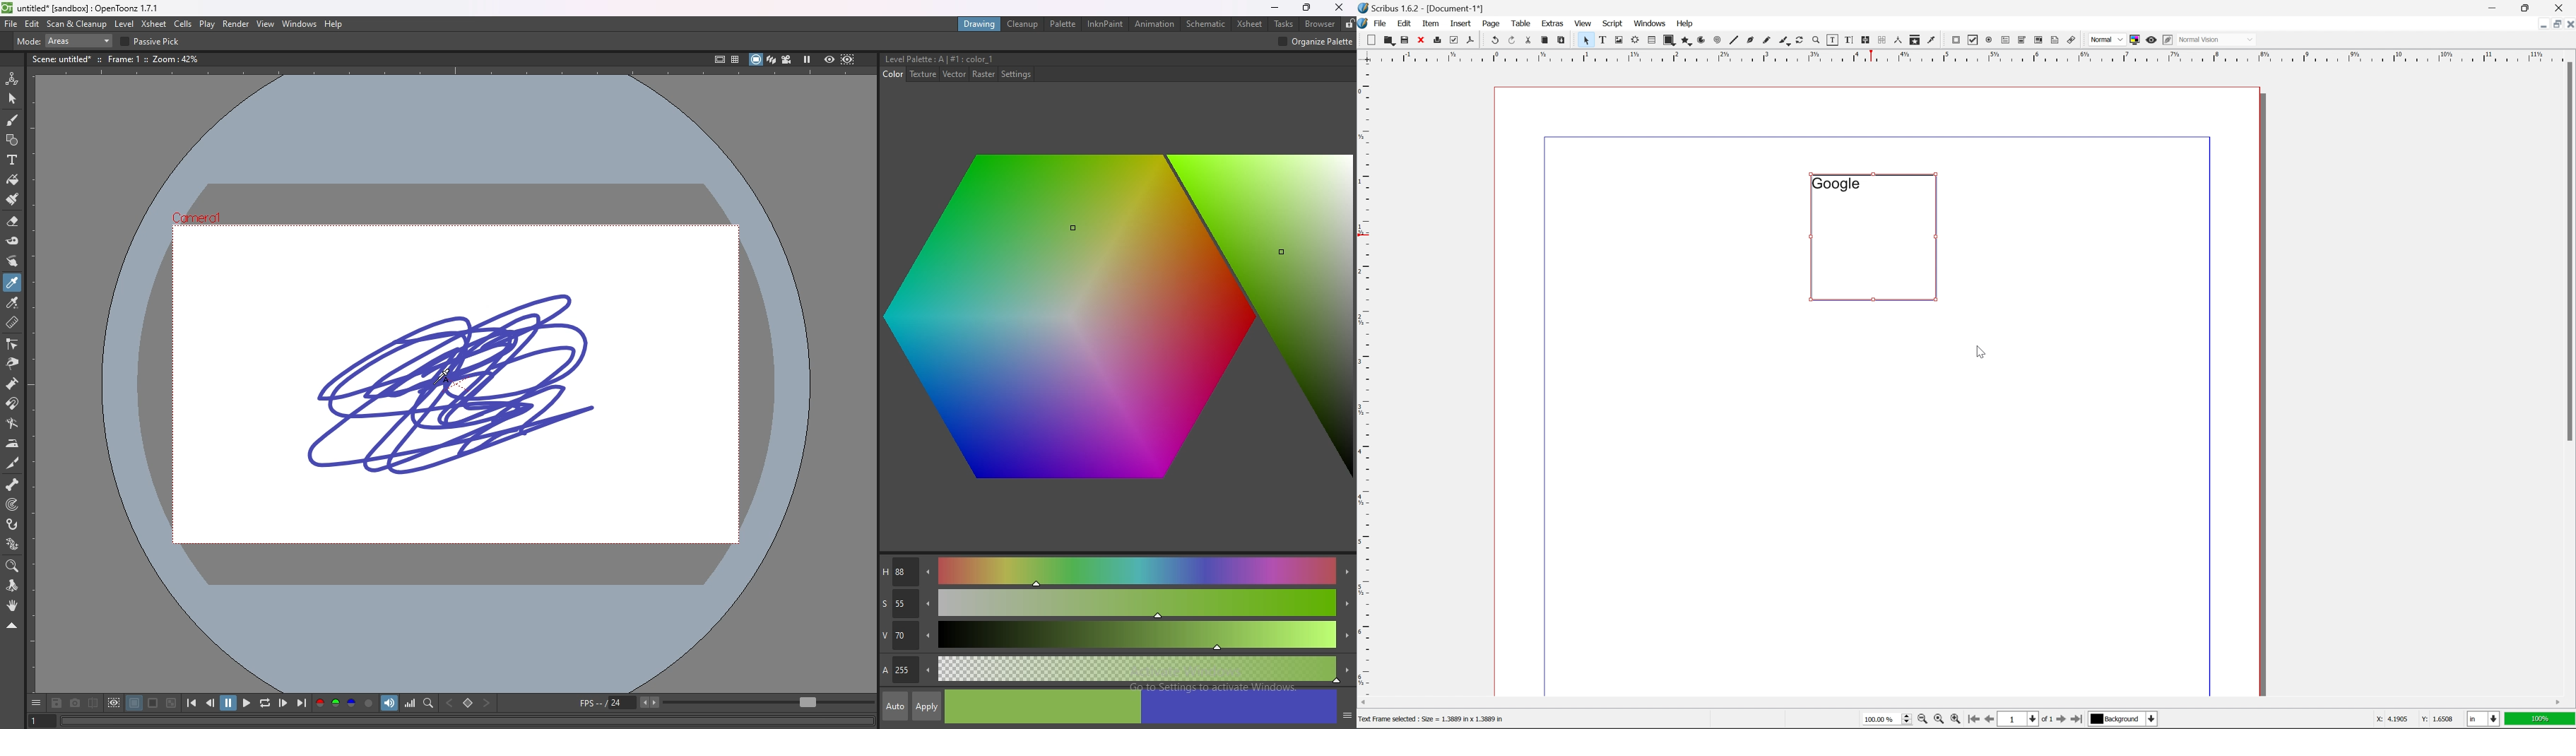 This screenshot has width=2576, height=756. Describe the element at coordinates (847, 59) in the screenshot. I see `sub camera preview` at that location.